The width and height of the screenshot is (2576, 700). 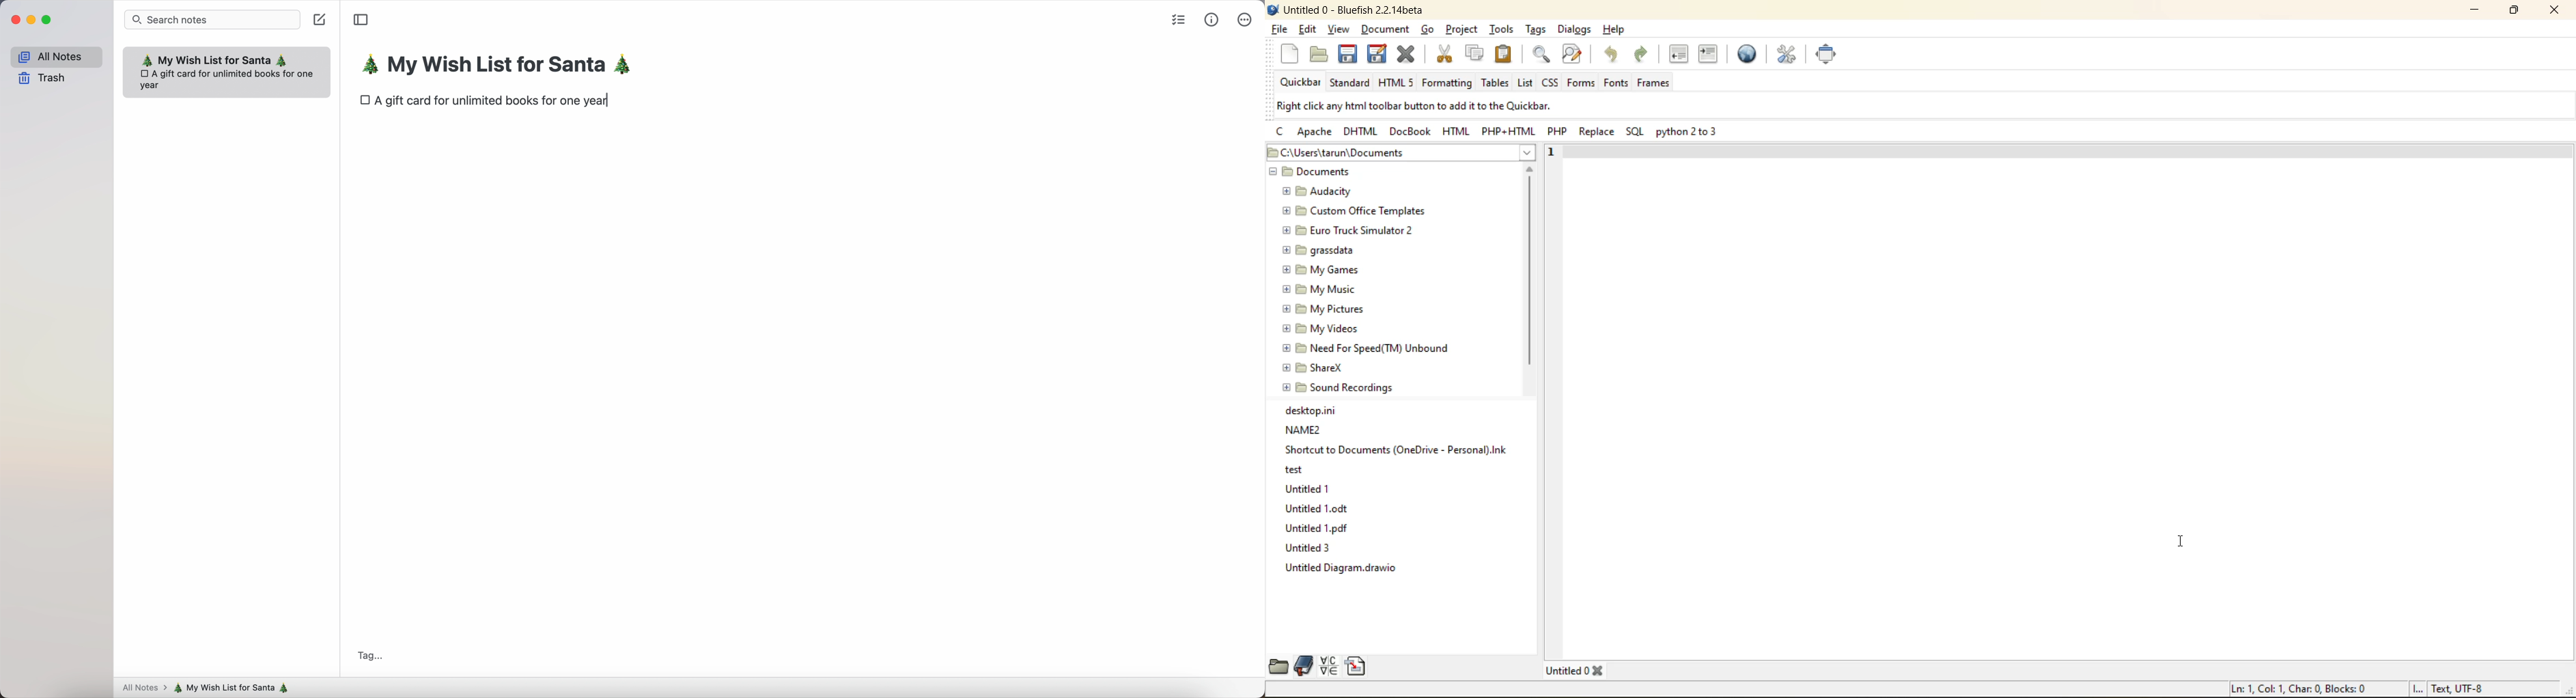 I want to click on document, so click(x=1387, y=31).